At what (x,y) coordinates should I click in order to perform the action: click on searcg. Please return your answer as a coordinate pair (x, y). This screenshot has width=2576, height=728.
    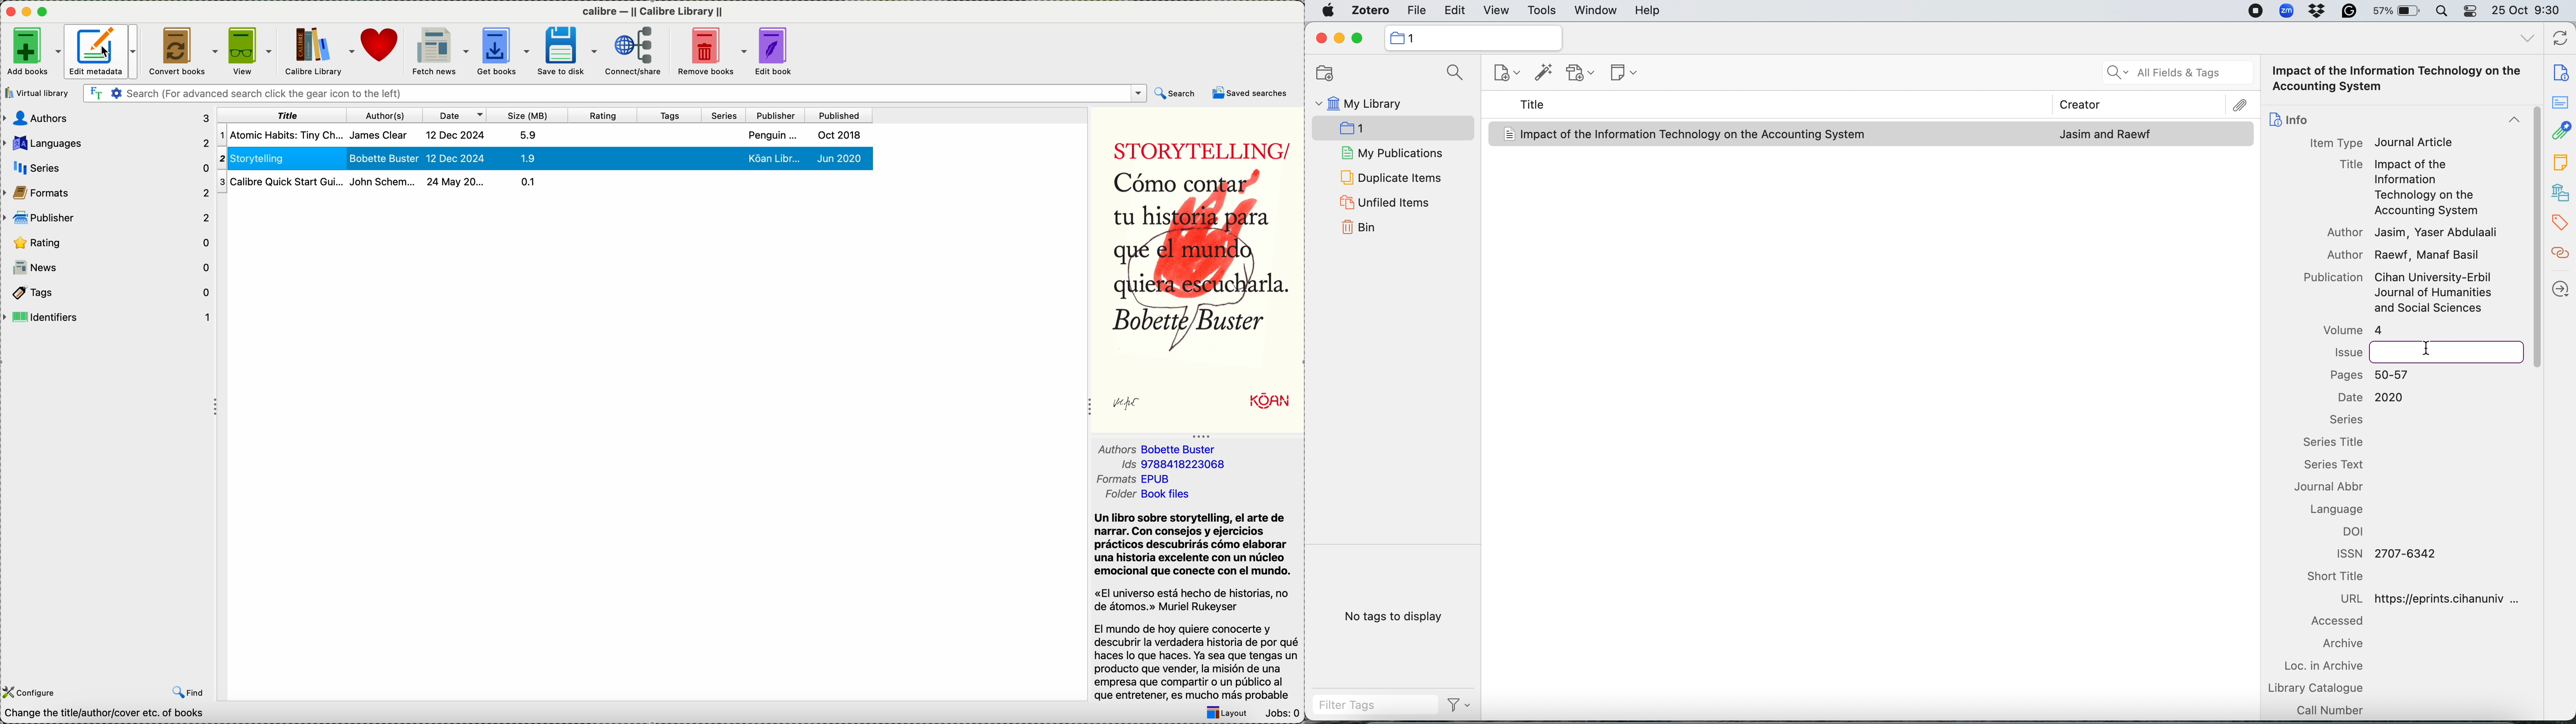
    Looking at the image, I should click on (1453, 73).